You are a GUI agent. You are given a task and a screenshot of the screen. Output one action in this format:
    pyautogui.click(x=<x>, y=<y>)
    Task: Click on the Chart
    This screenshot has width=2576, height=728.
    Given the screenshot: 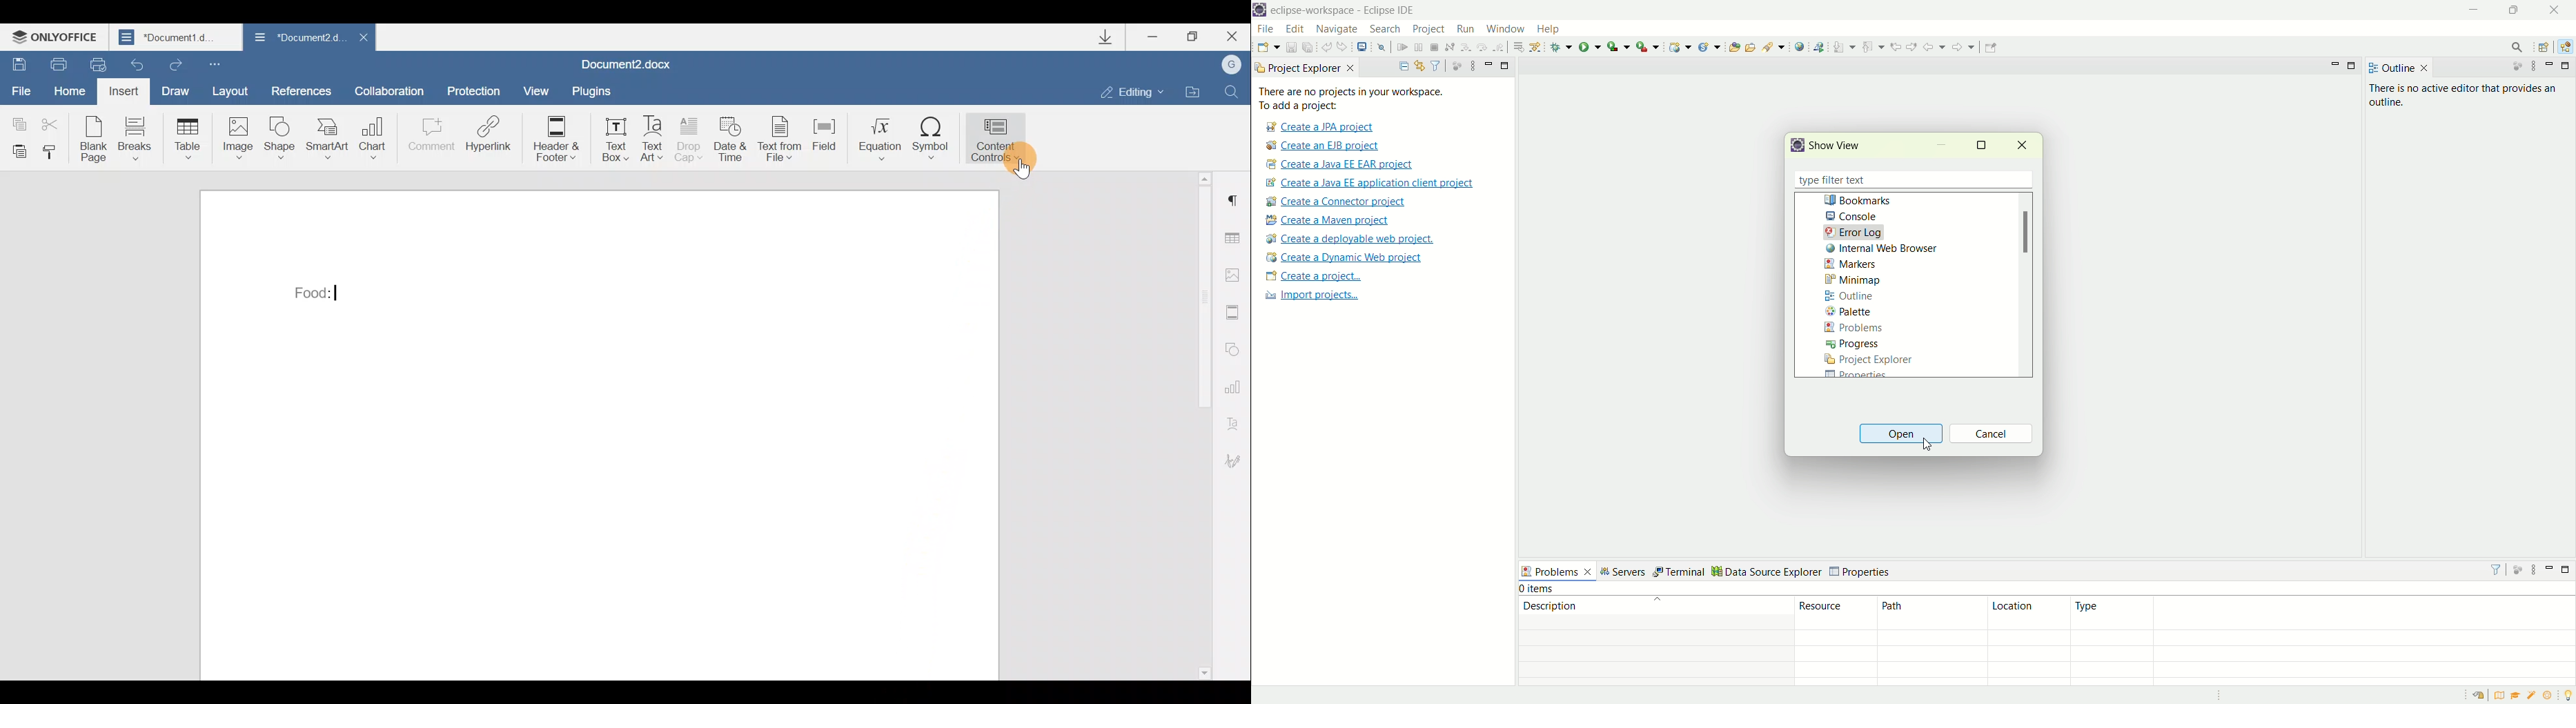 What is the action you would take?
    pyautogui.click(x=375, y=138)
    